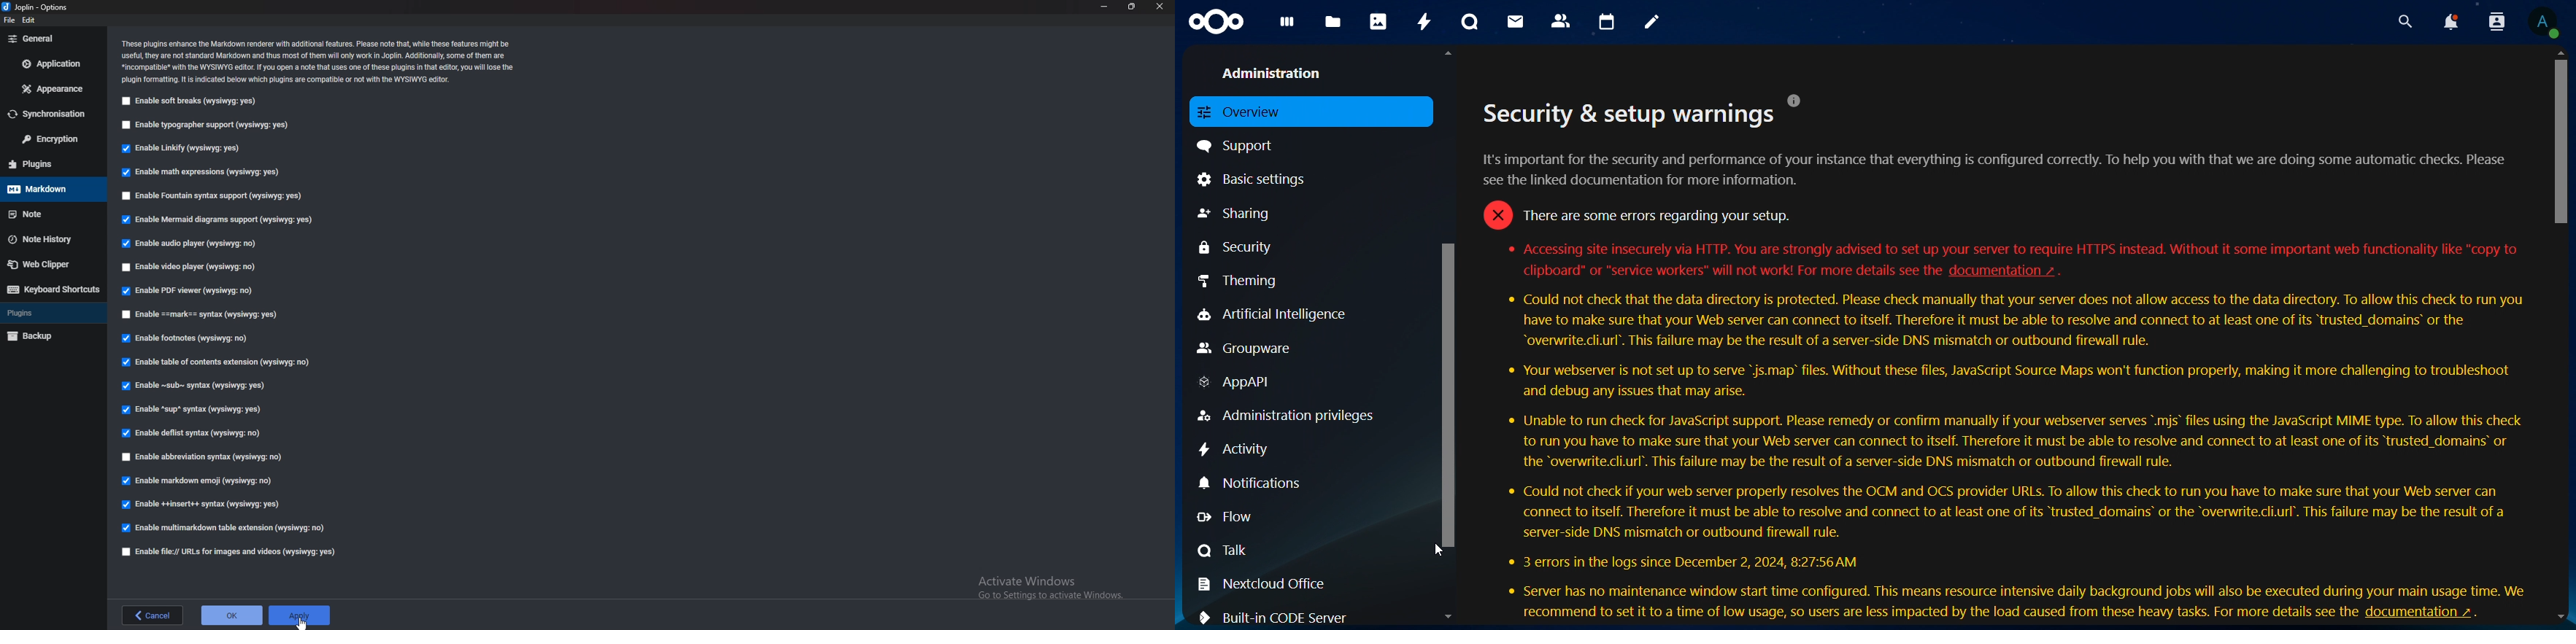 This screenshot has width=2576, height=644. Describe the element at coordinates (48, 39) in the screenshot. I see `General` at that location.